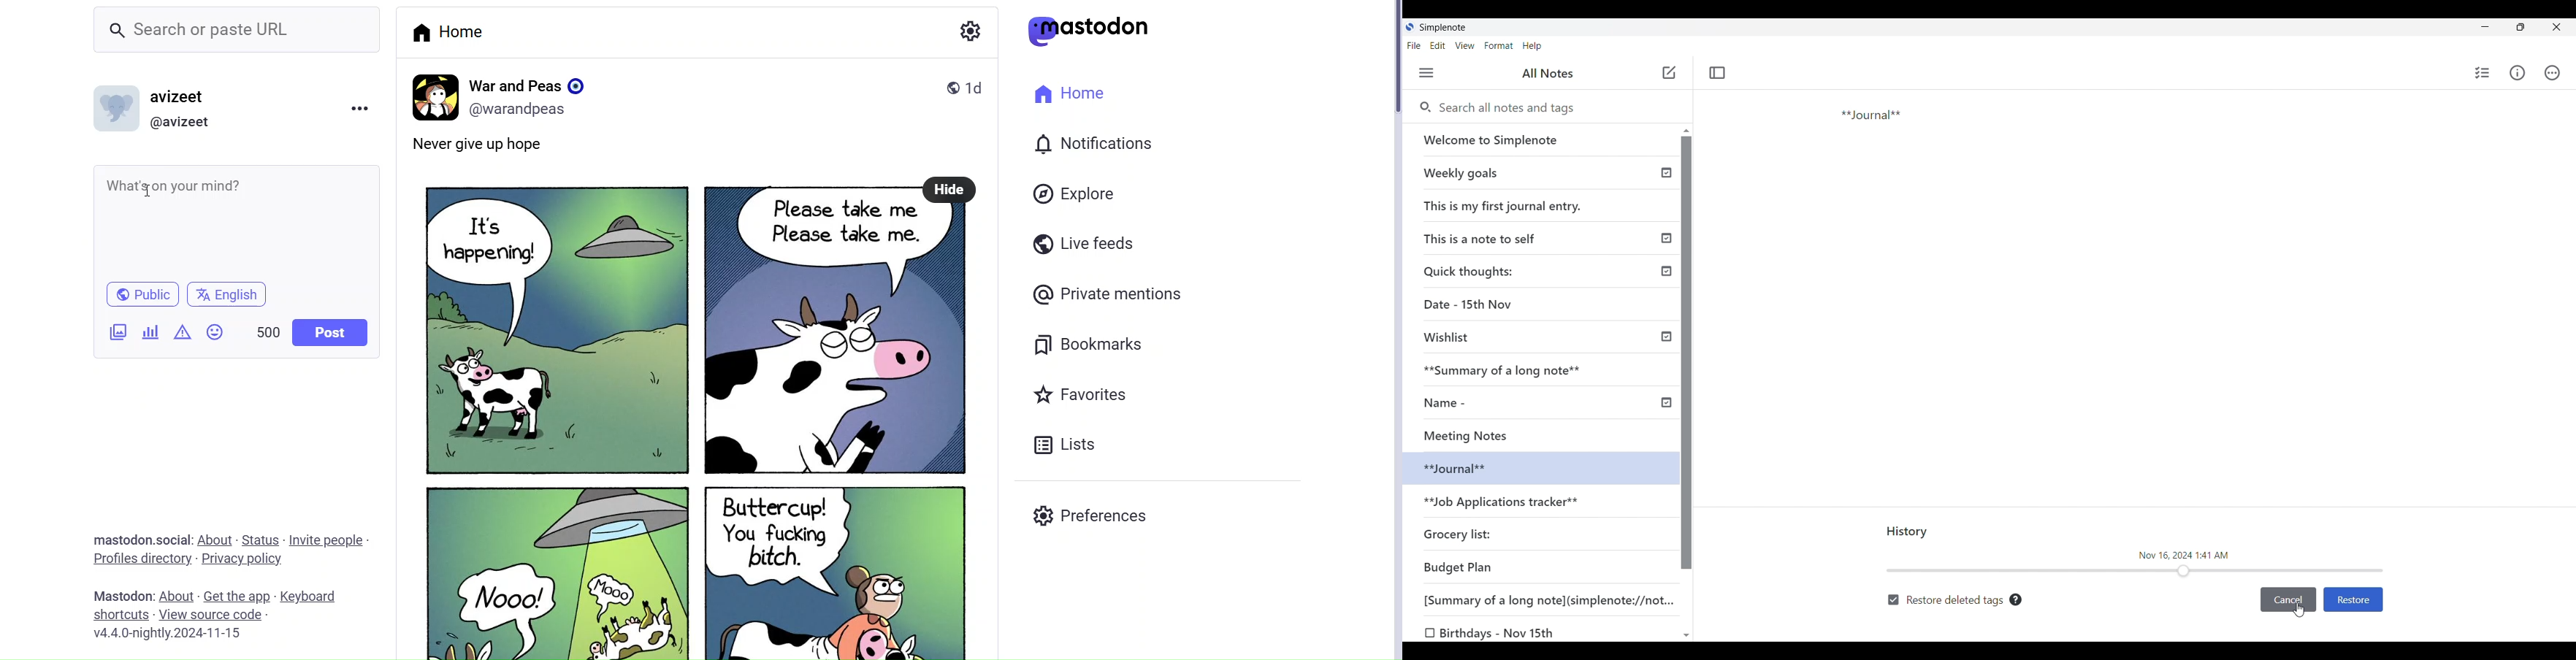  I want to click on Setting, so click(968, 31).